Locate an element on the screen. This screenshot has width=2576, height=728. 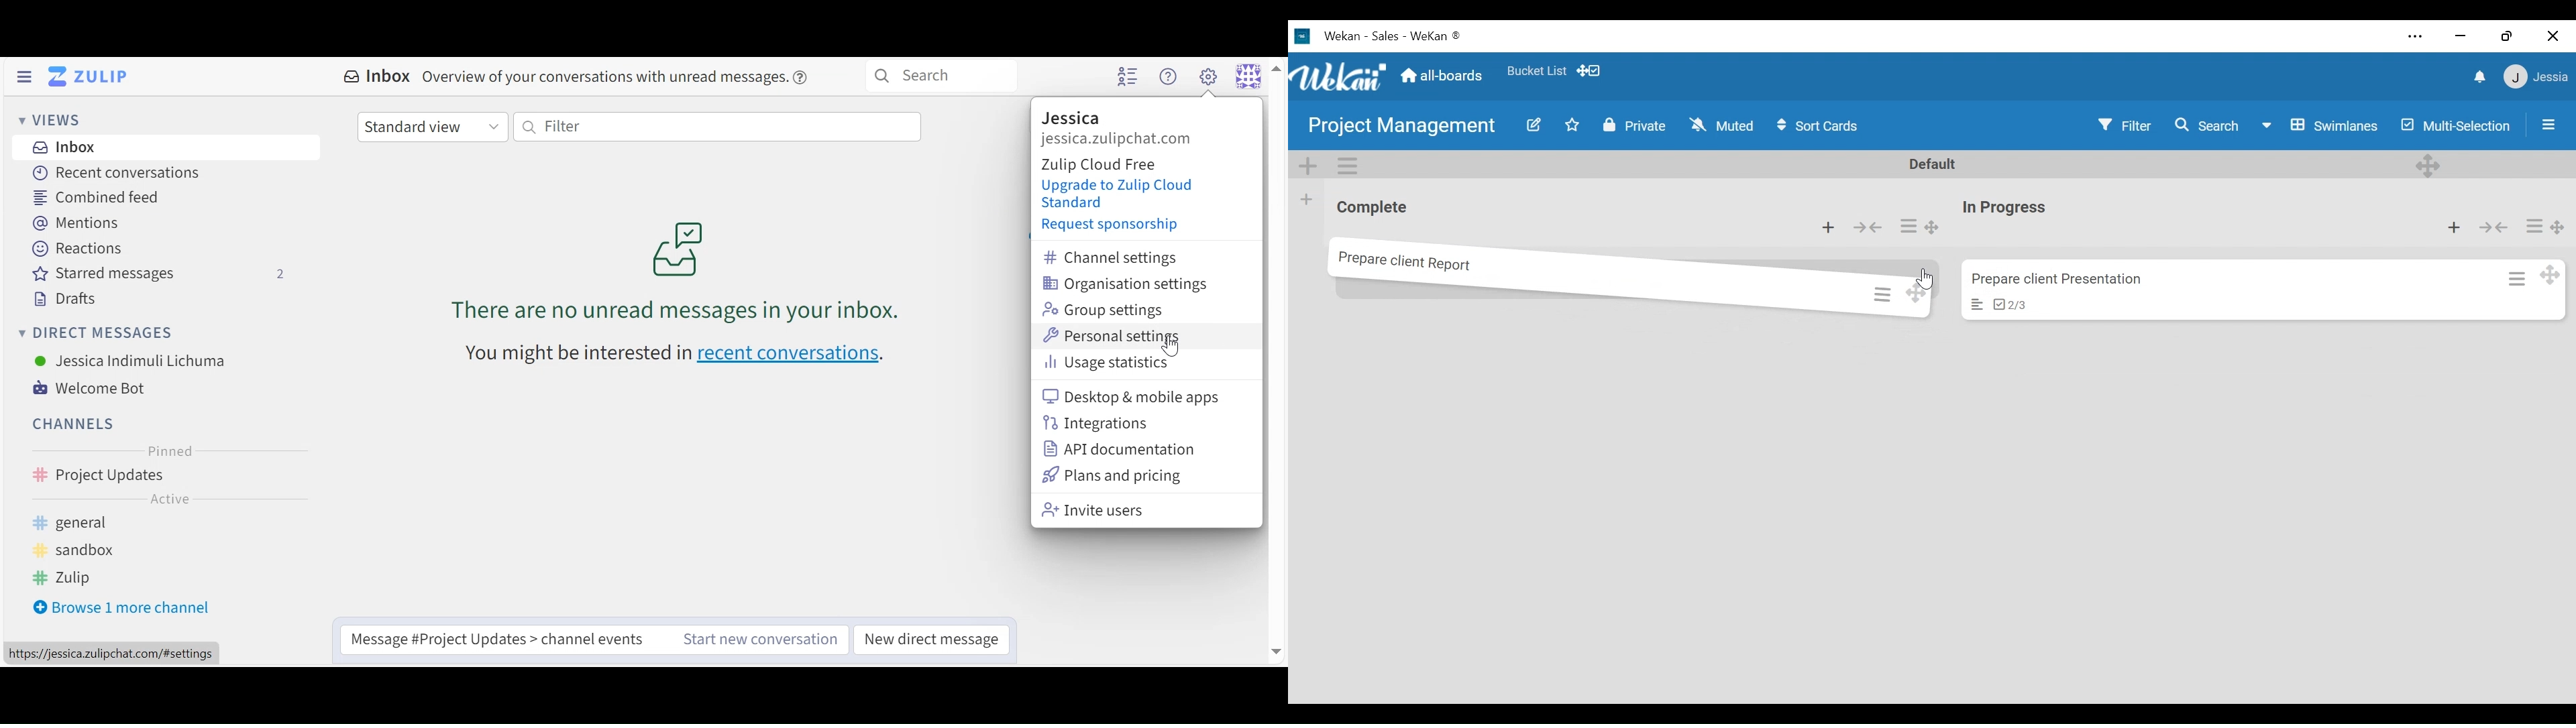
Drafts is located at coordinates (61, 300).